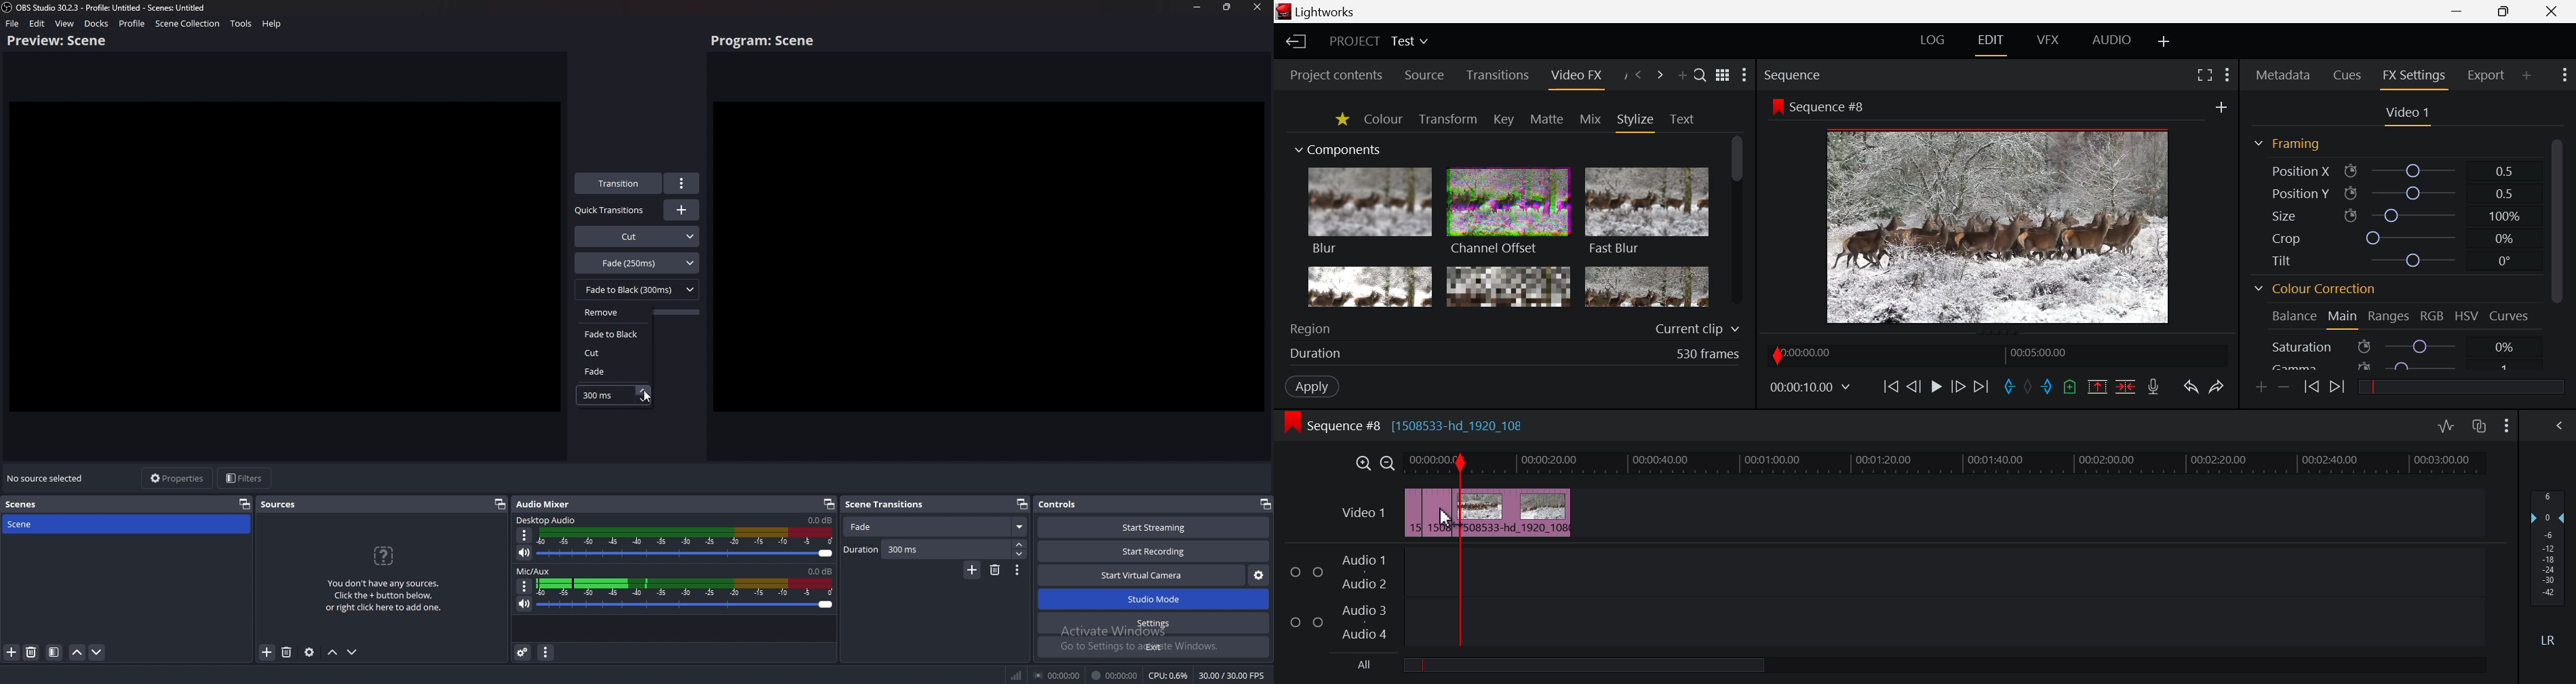 This screenshot has height=700, width=2576. I want to click on Source, so click(1425, 75).